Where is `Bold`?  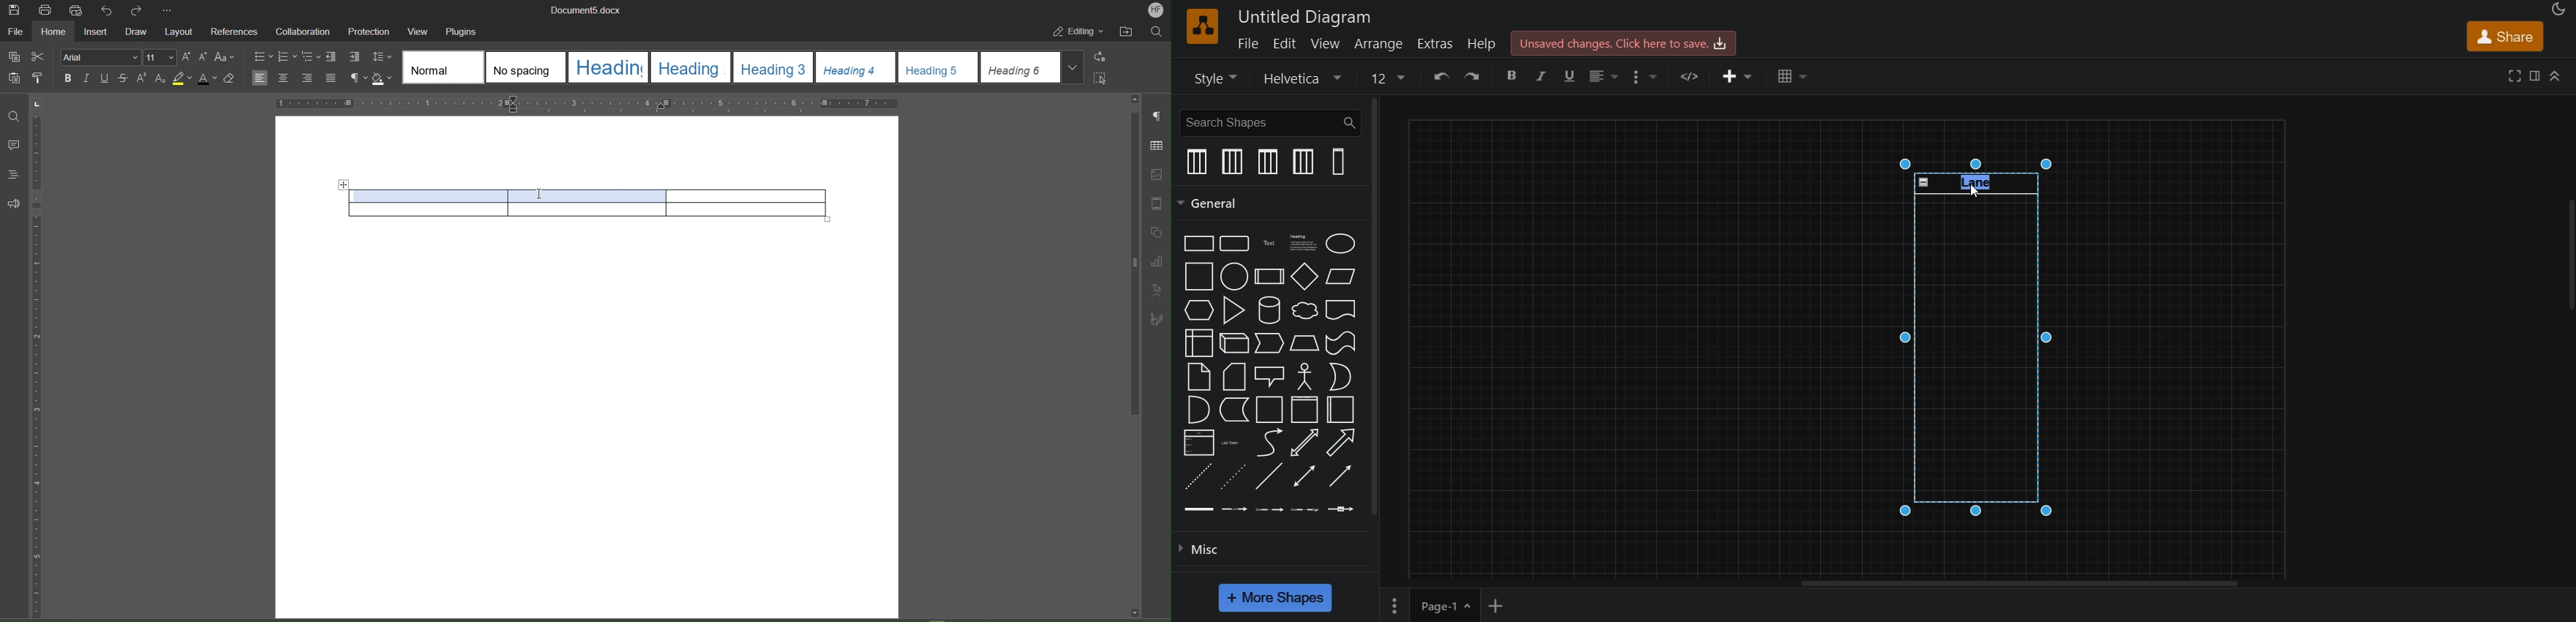
Bold is located at coordinates (68, 79).